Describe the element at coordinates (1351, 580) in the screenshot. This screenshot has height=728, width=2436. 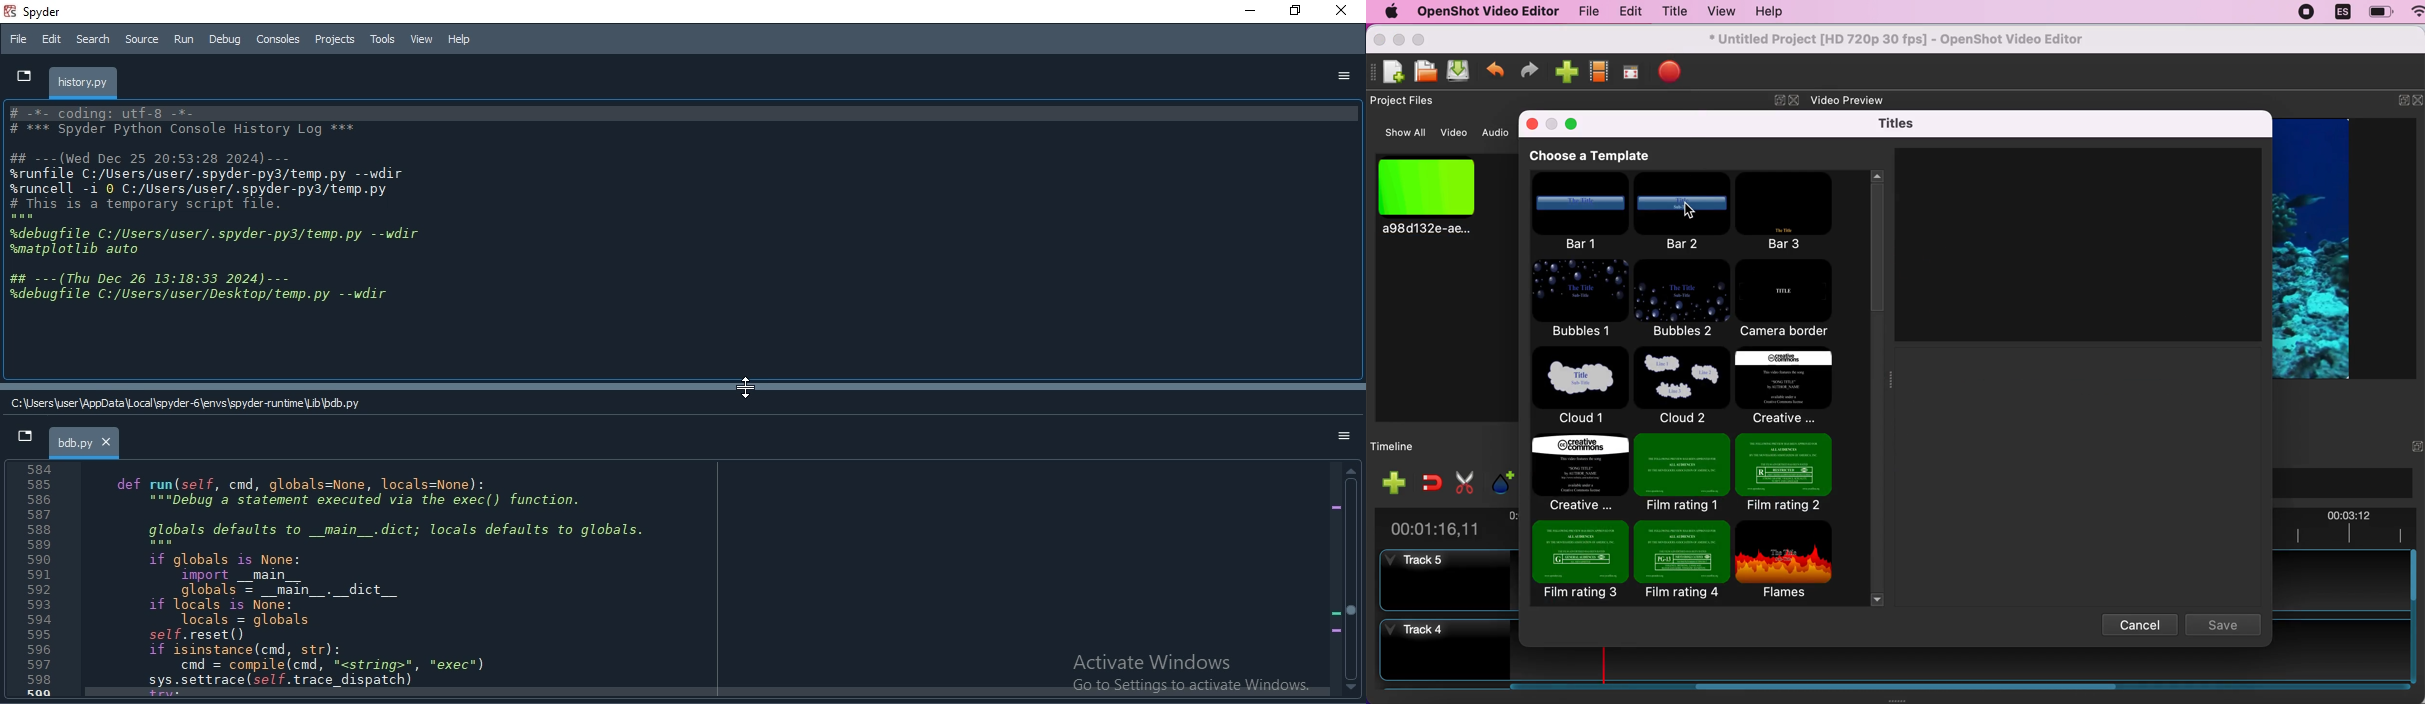
I see `scroll bar` at that location.